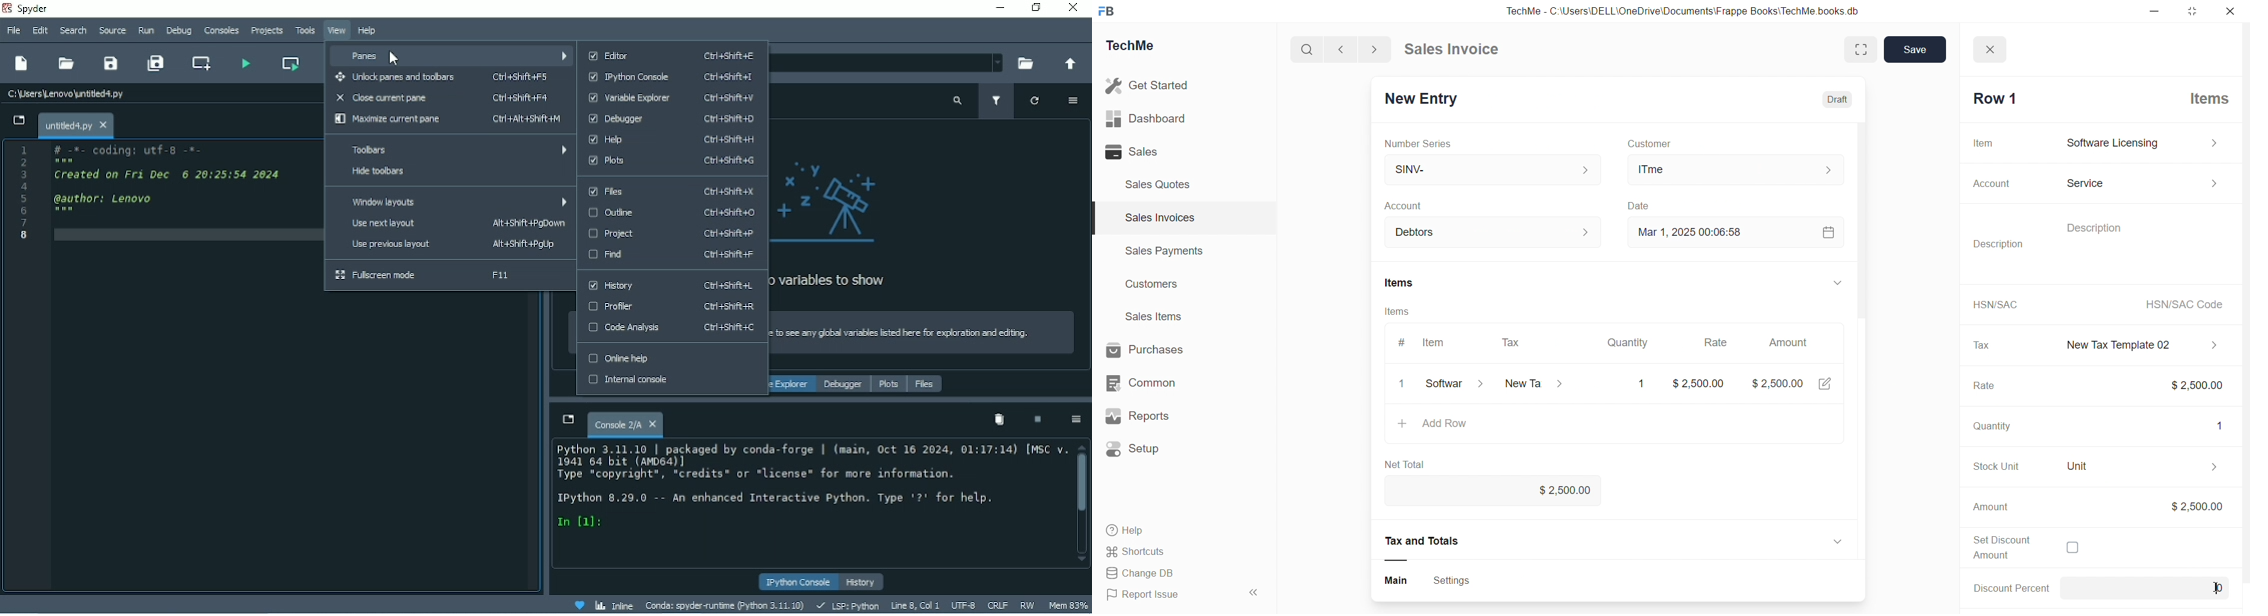 The width and height of the screenshot is (2268, 616). What do you see at coordinates (2158, 12) in the screenshot?
I see `Minimize` at bounding box center [2158, 12].